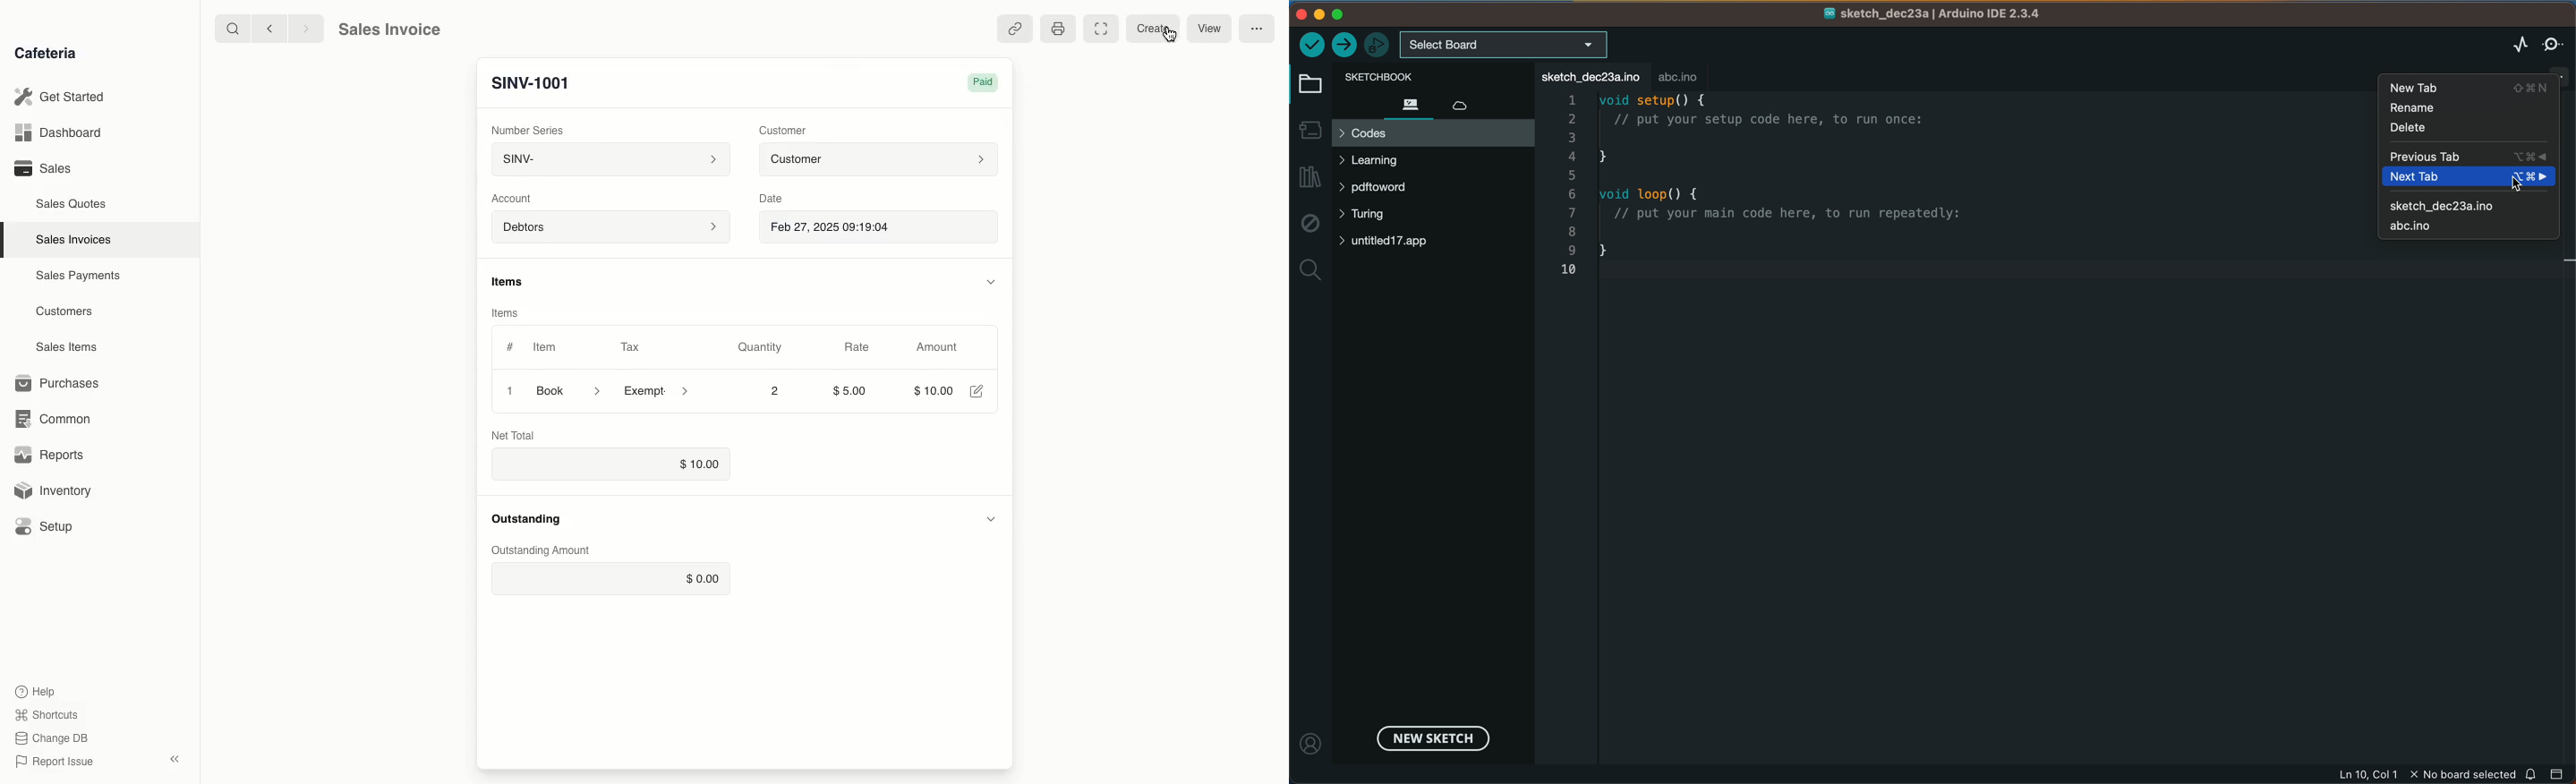 Image resolution: width=2576 pixels, height=784 pixels. I want to click on Items, so click(504, 314).